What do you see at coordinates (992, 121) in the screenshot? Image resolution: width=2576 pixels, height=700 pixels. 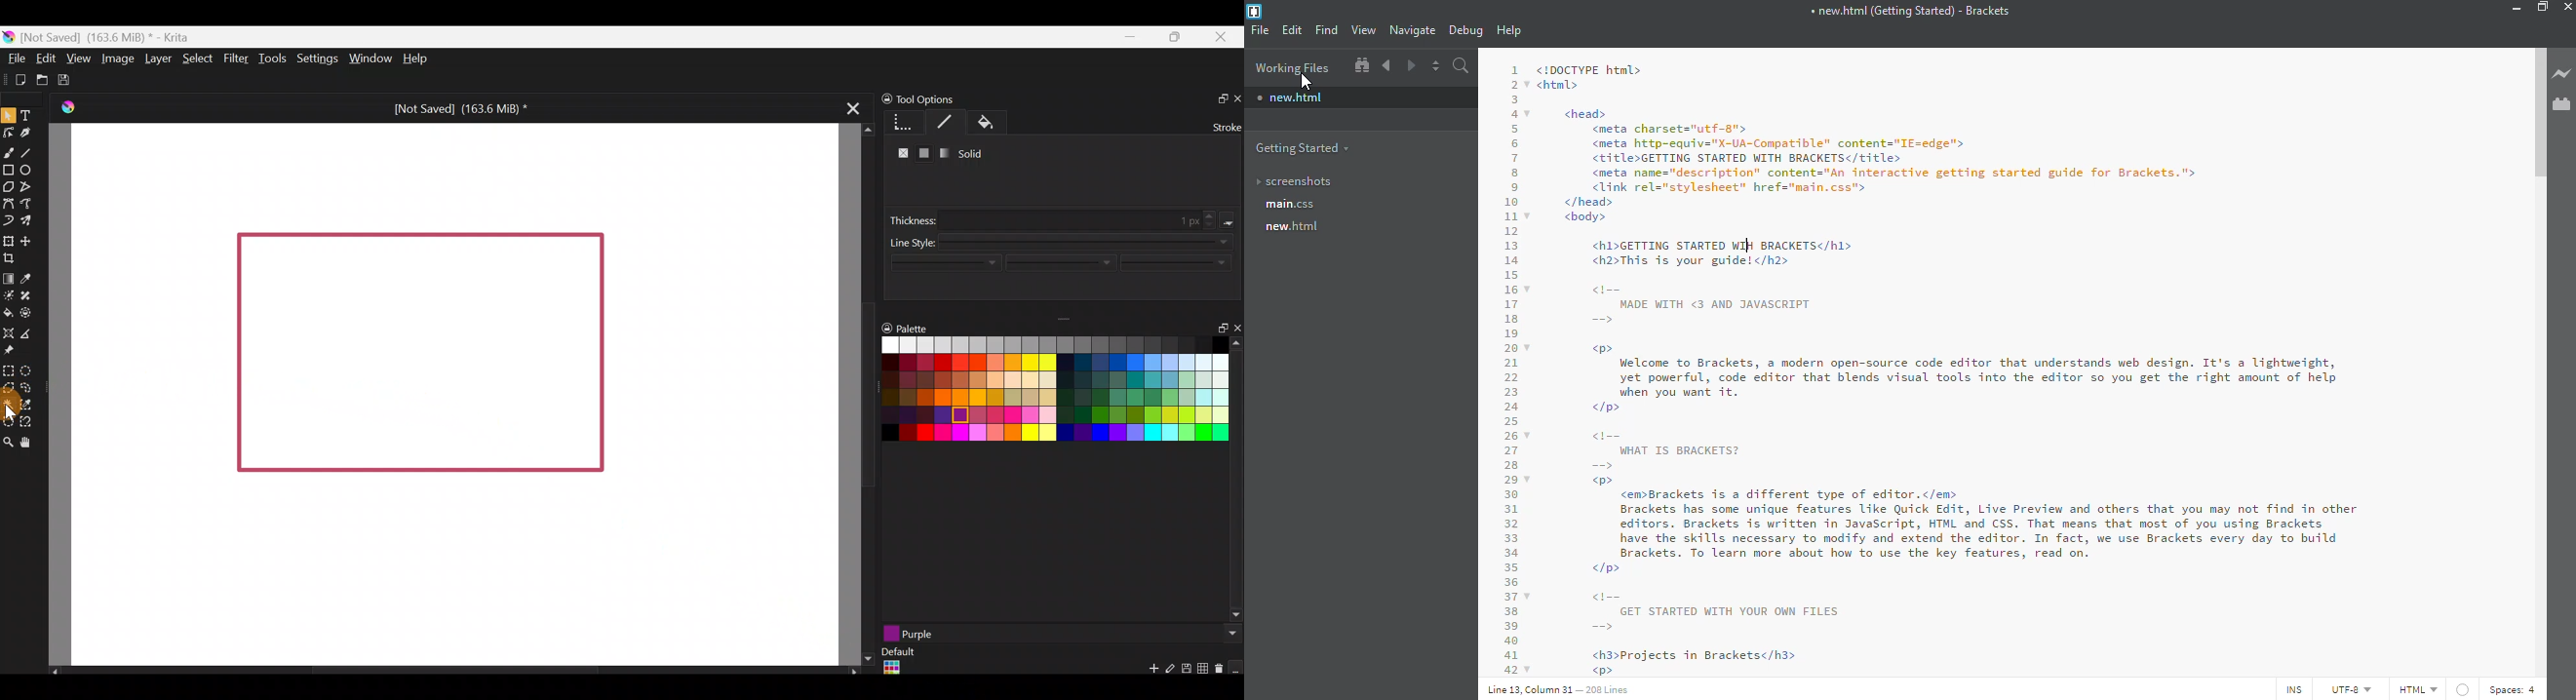 I see `Fill` at bounding box center [992, 121].